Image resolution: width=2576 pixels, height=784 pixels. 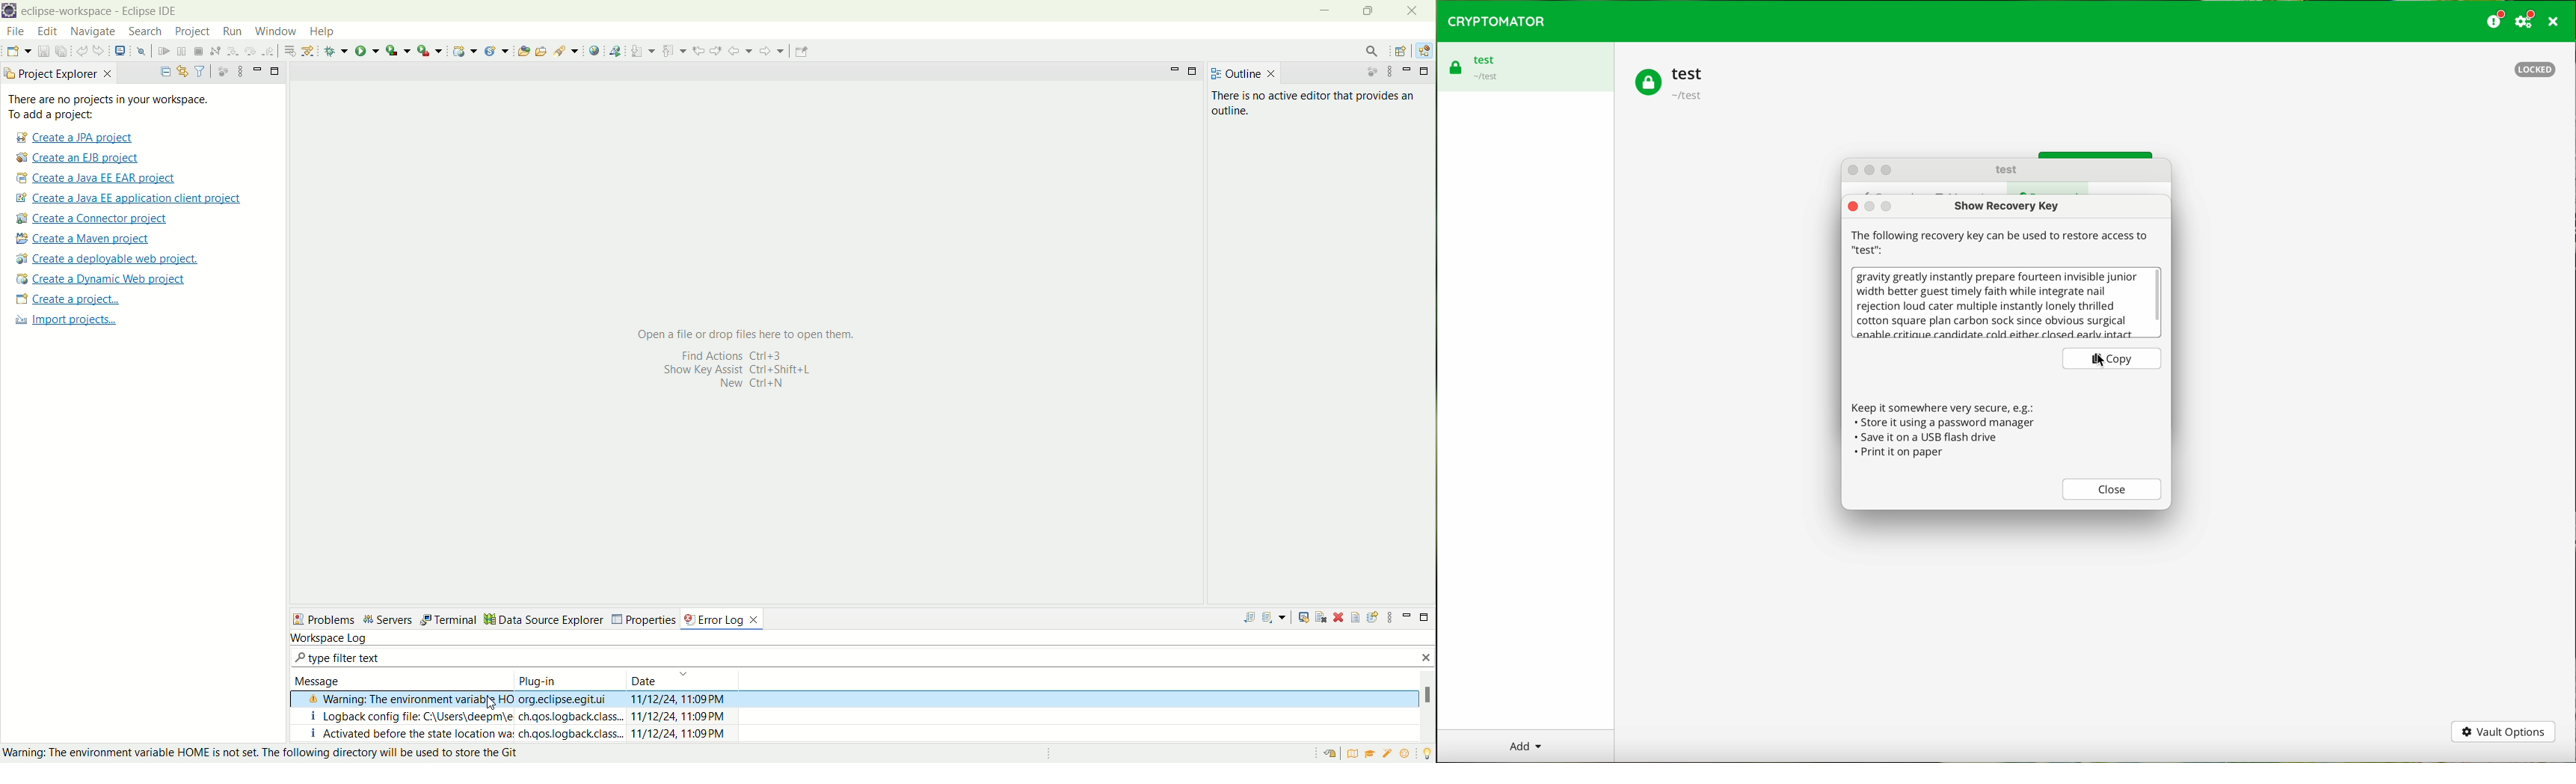 What do you see at coordinates (182, 50) in the screenshot?
I see `suspend` at bounding box center [182, 50].